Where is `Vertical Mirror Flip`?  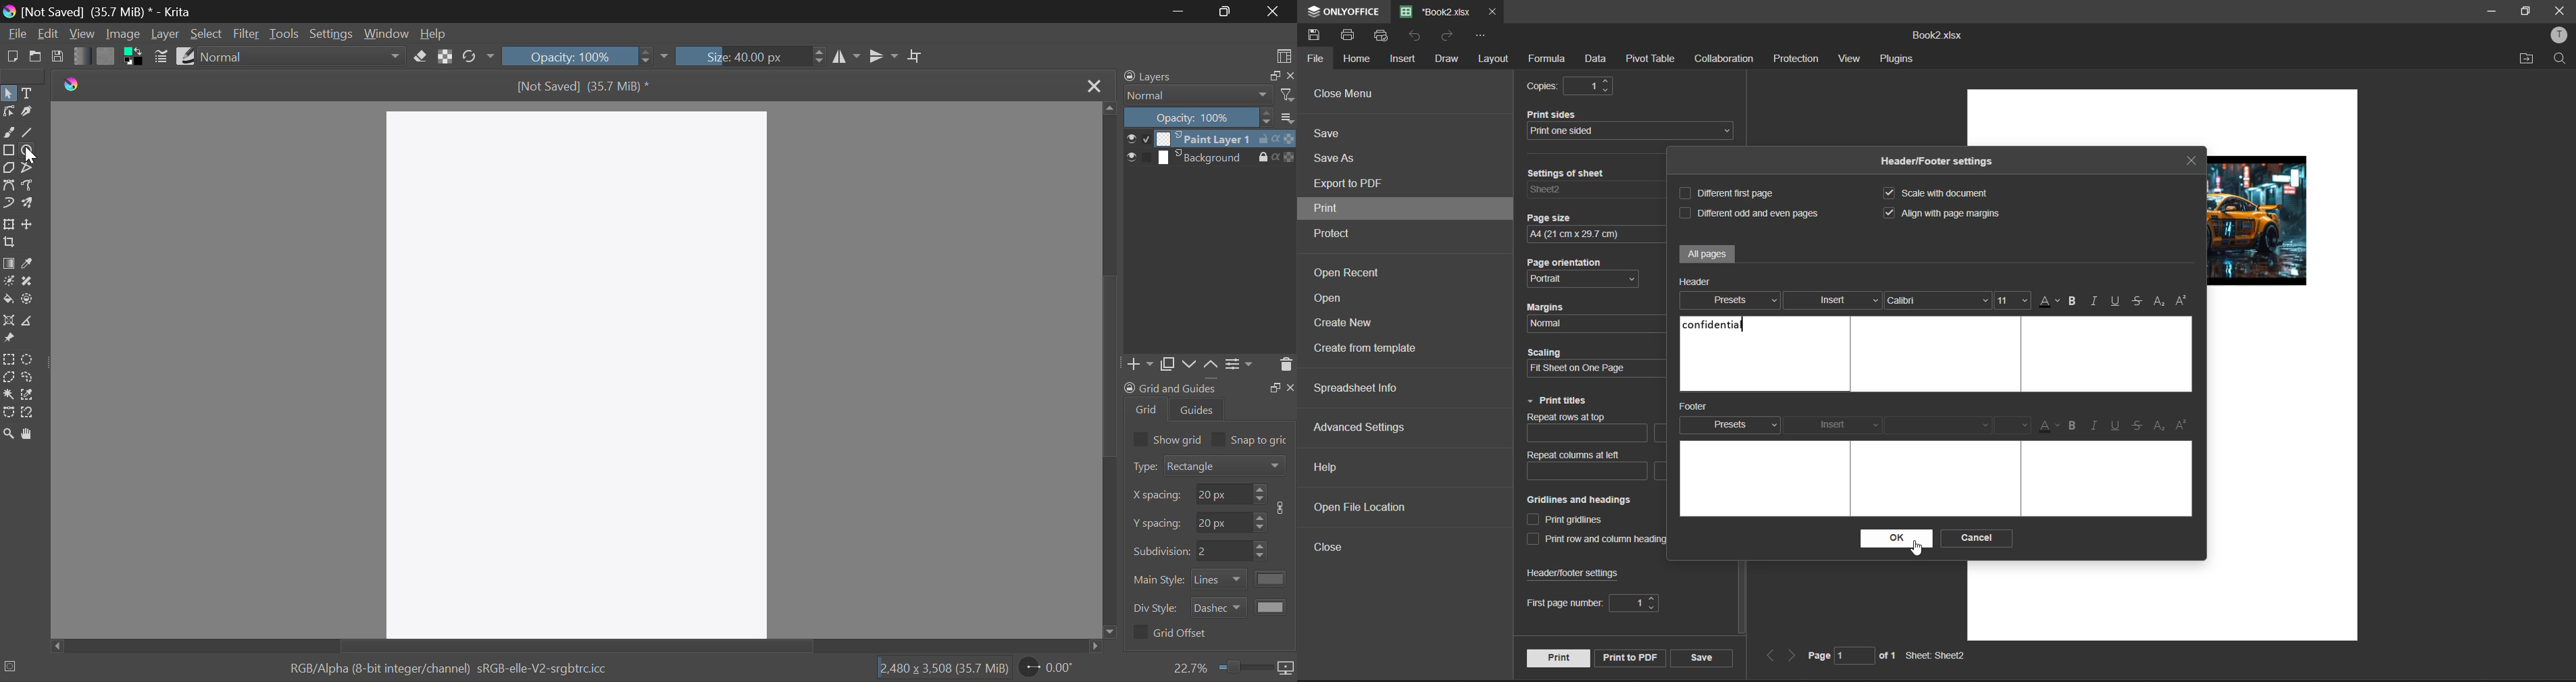
Vertical Mirror Flip is located at coordinates (847, 57).